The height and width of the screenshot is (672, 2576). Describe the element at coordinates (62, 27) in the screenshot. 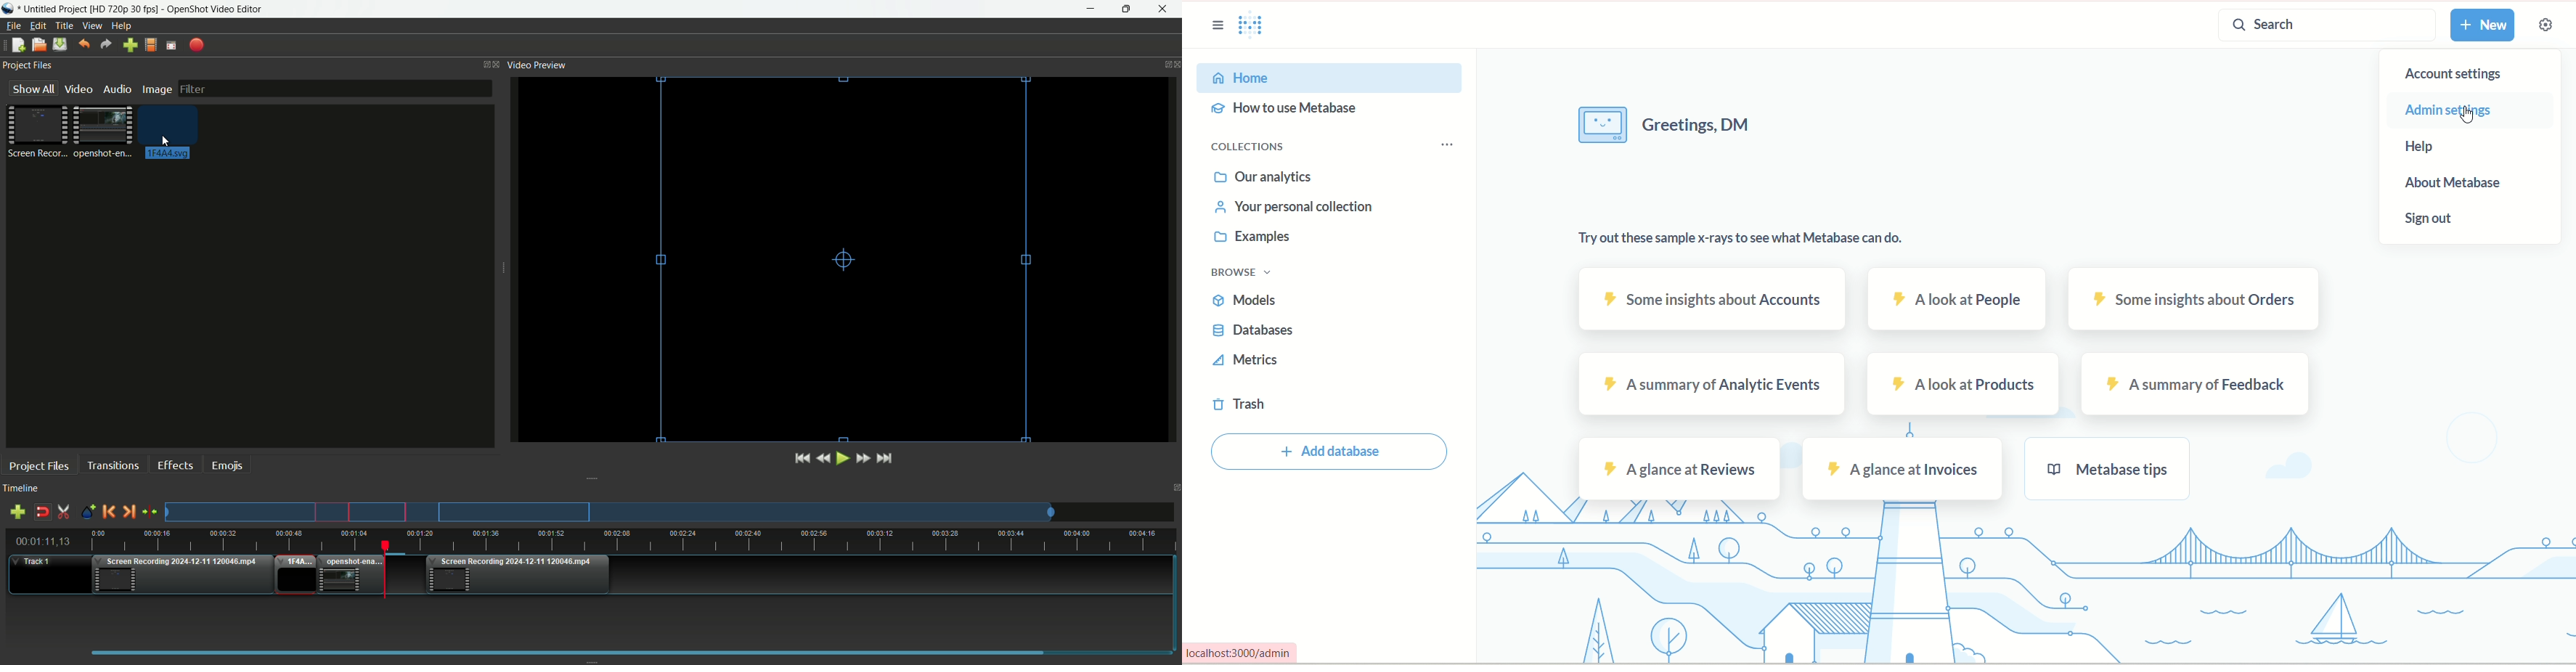

I see `Title menu` at that location.